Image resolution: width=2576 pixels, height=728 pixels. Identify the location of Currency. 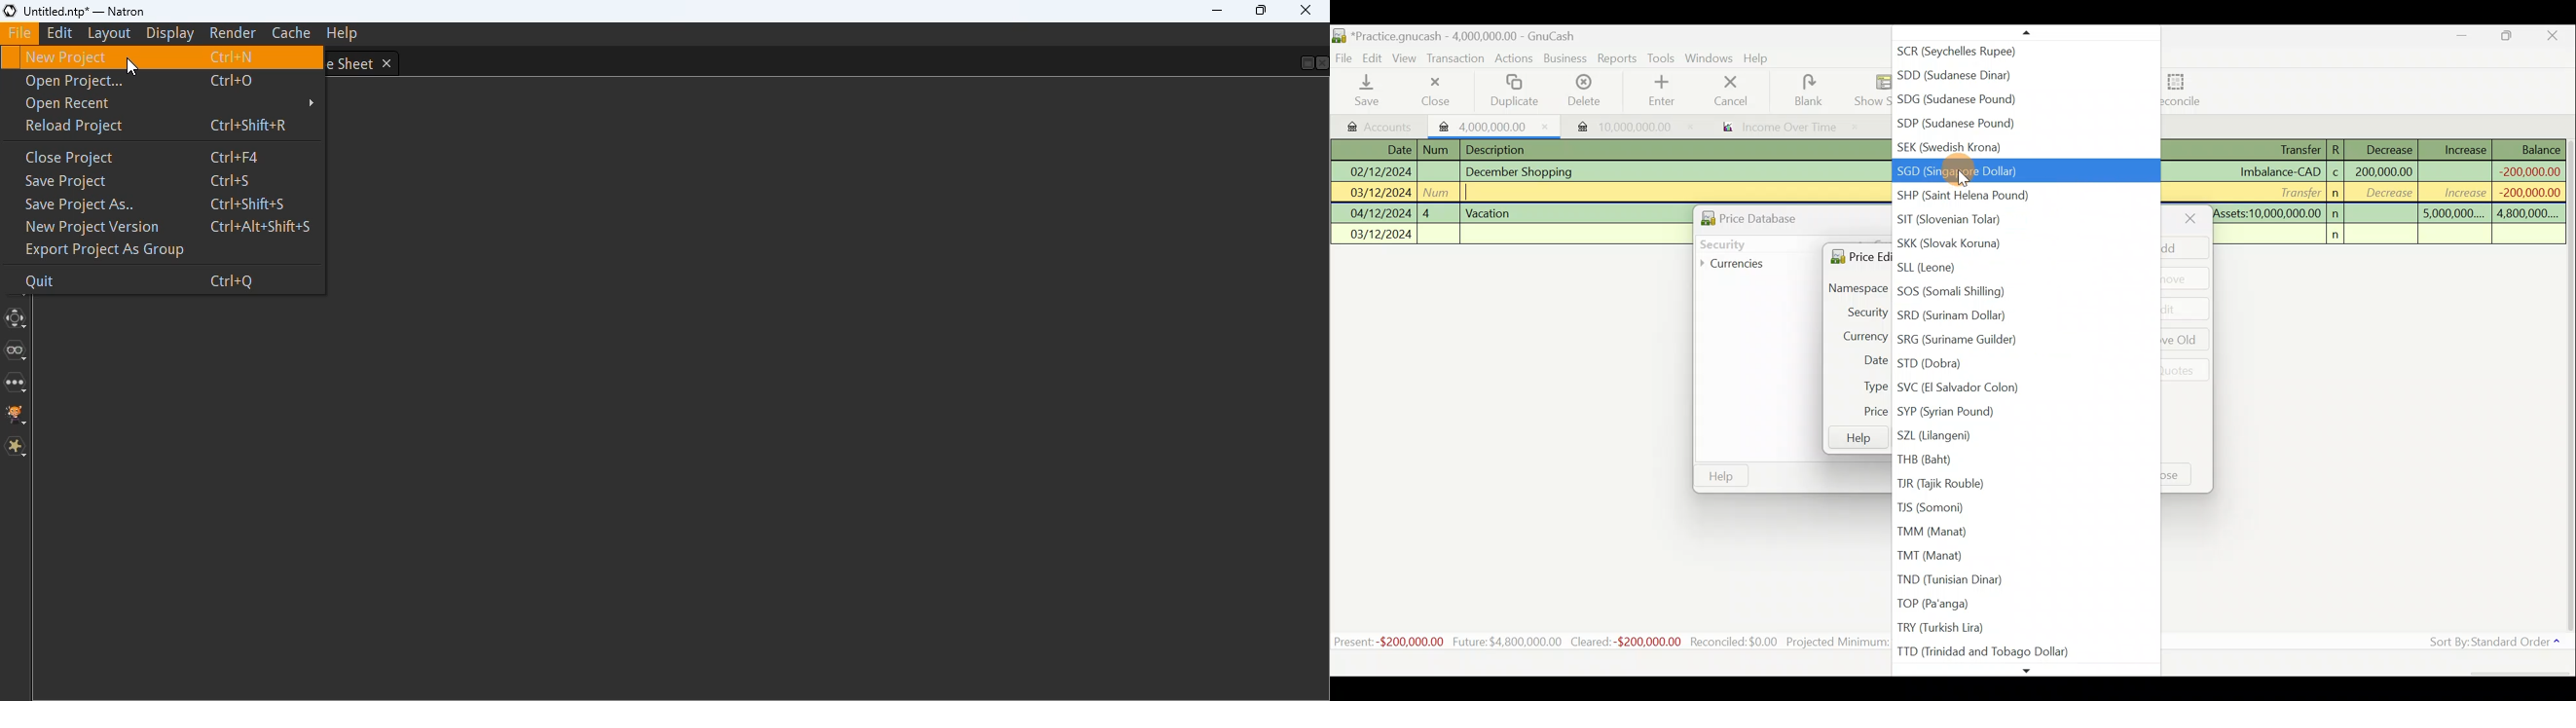
(1858, 334).